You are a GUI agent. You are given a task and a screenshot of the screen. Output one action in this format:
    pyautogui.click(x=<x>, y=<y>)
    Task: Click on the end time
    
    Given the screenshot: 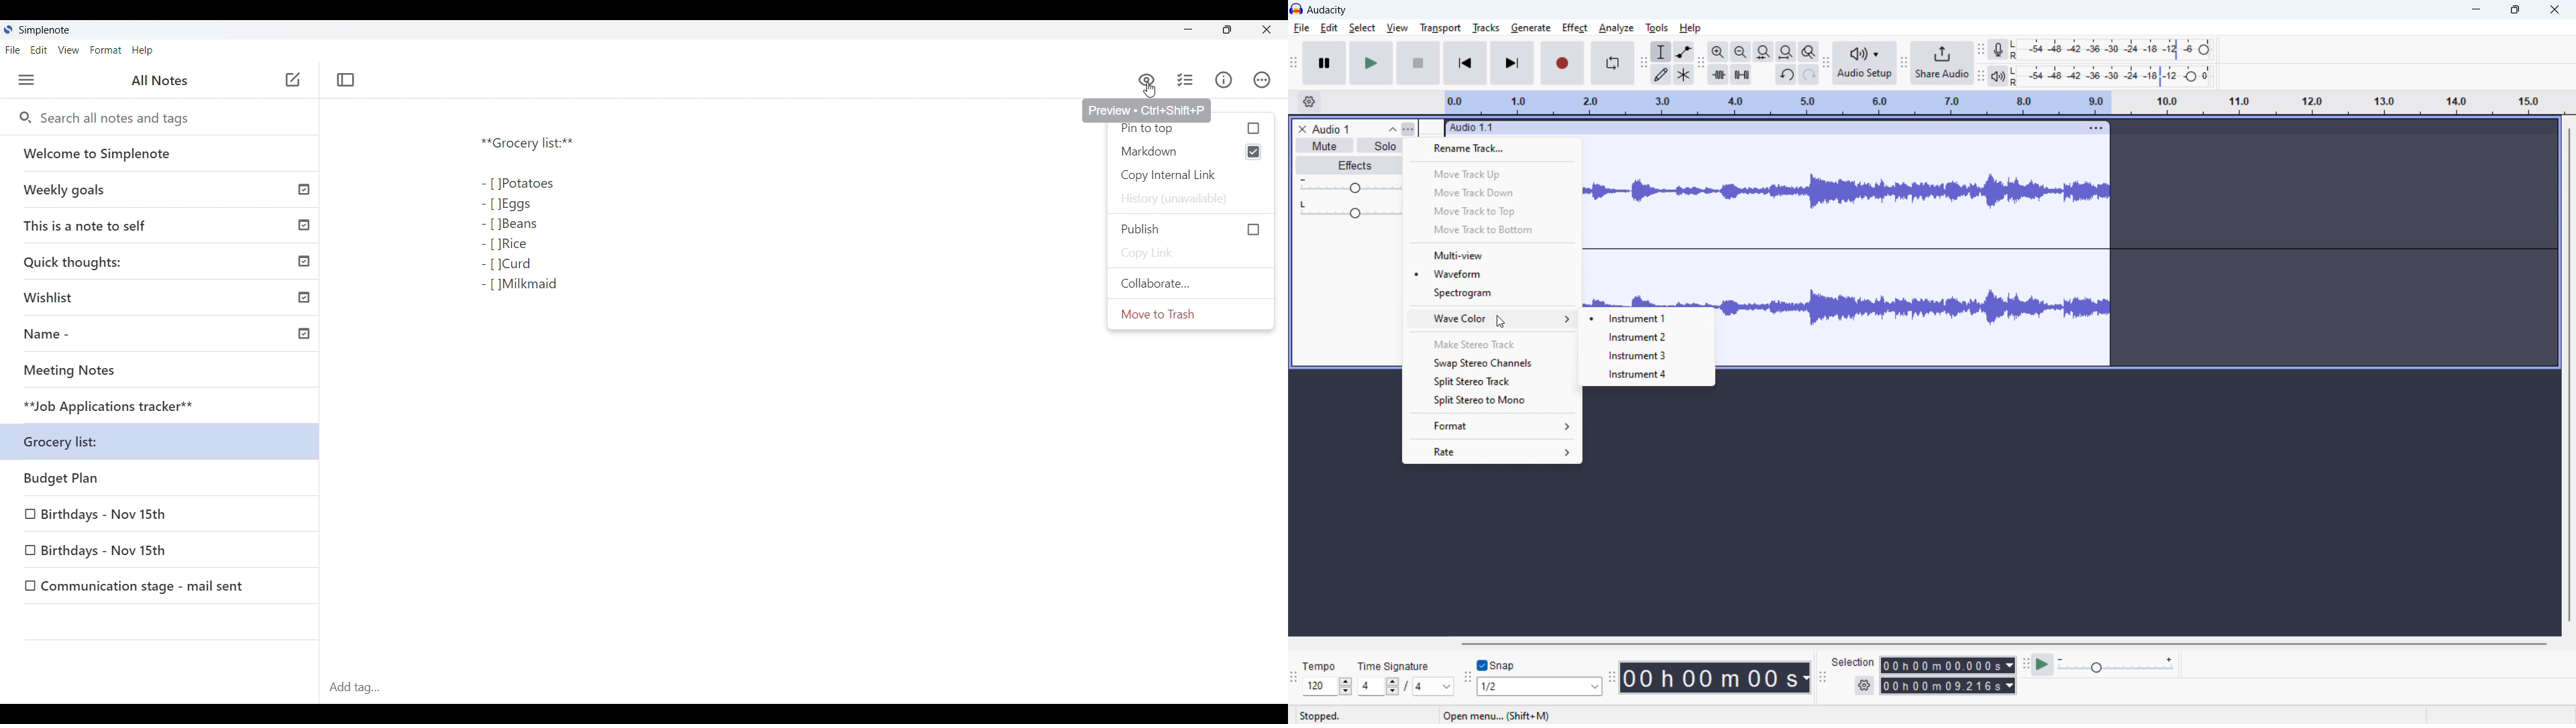 What is the action you would take?
    pyautogui.click(x=1949, y=686)
    